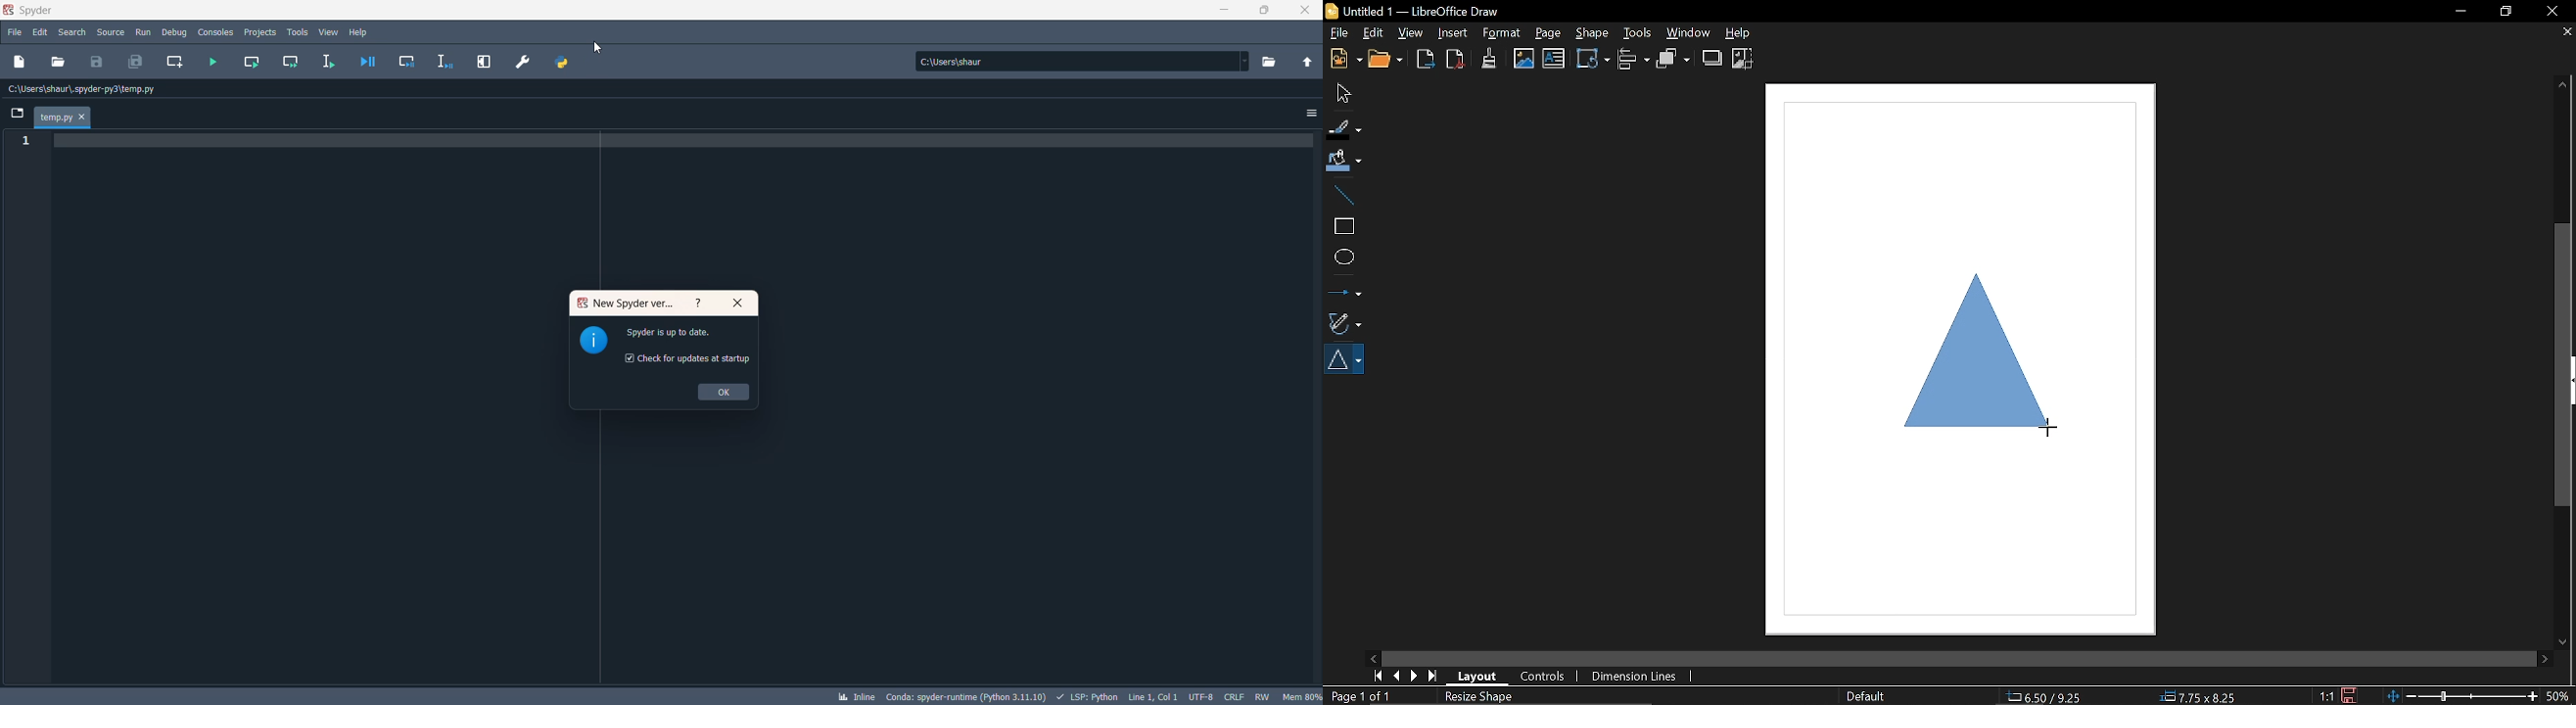 The height and width of the screenshot is (728, 2576). What do you see at coordinates (1389, 61) in the screenshot?
I see `Open` at bounding box center [1389, 61].